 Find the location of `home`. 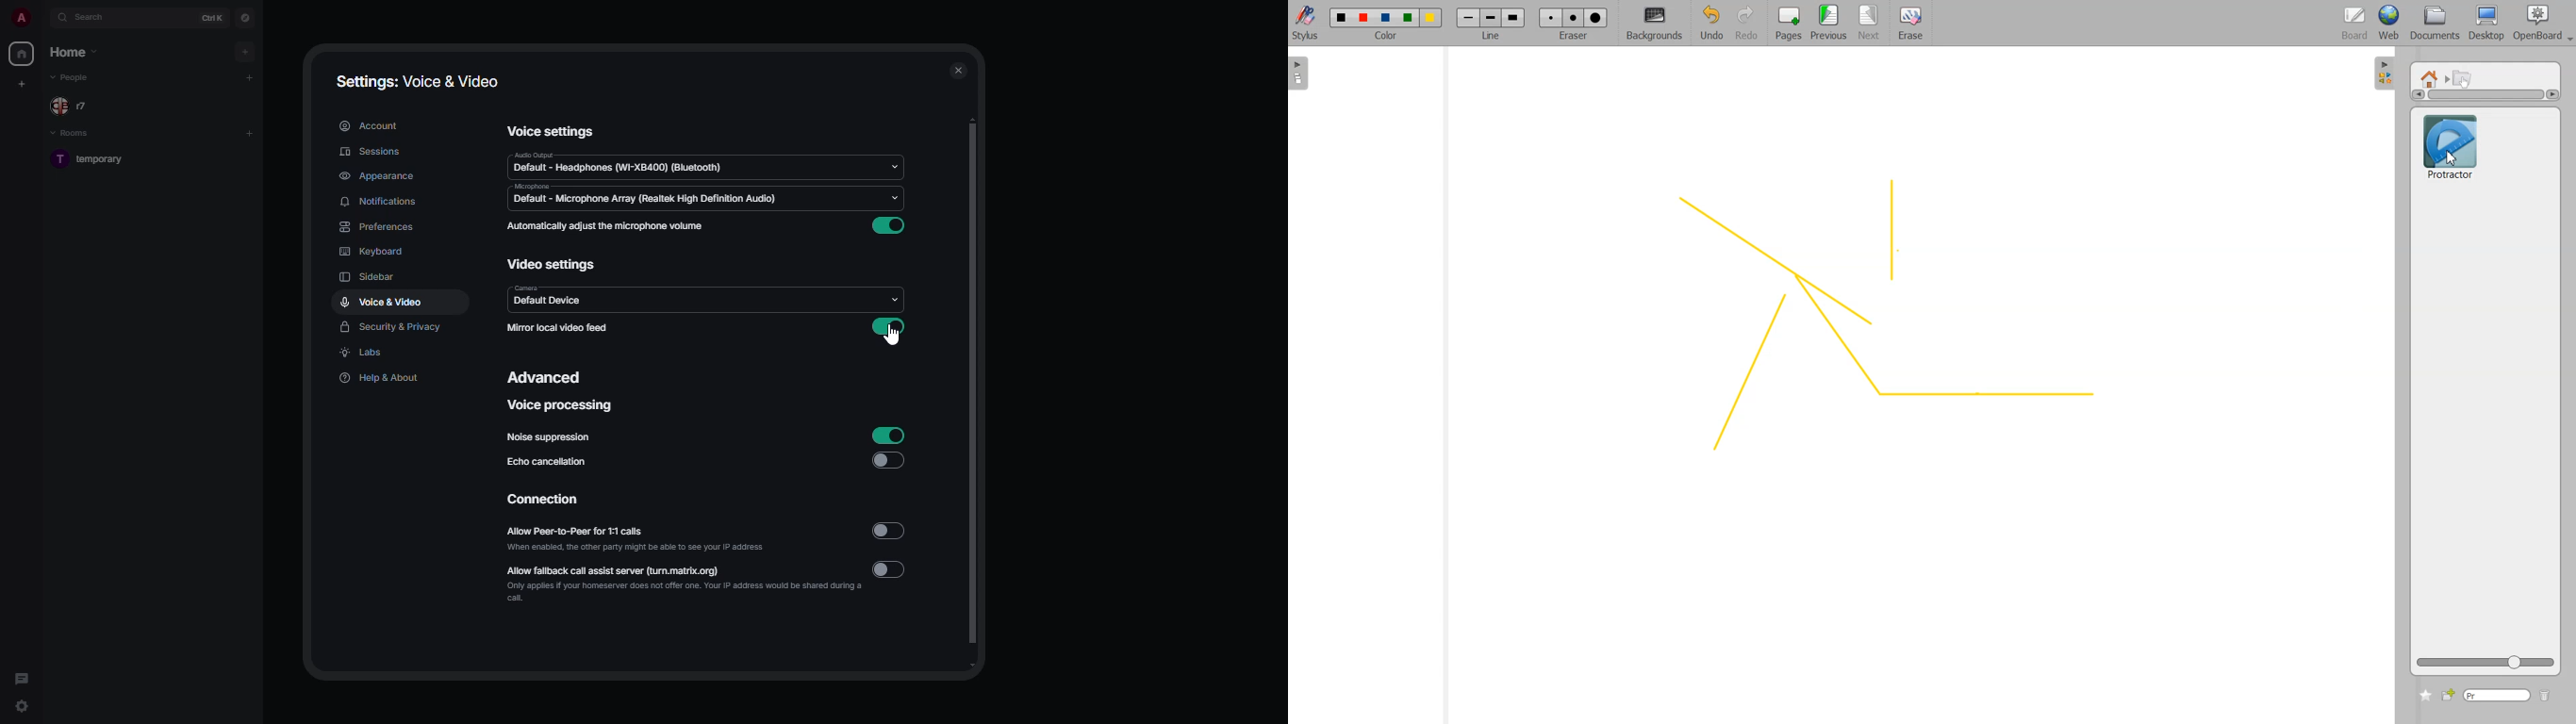

home is located at coordinates (75, 52).